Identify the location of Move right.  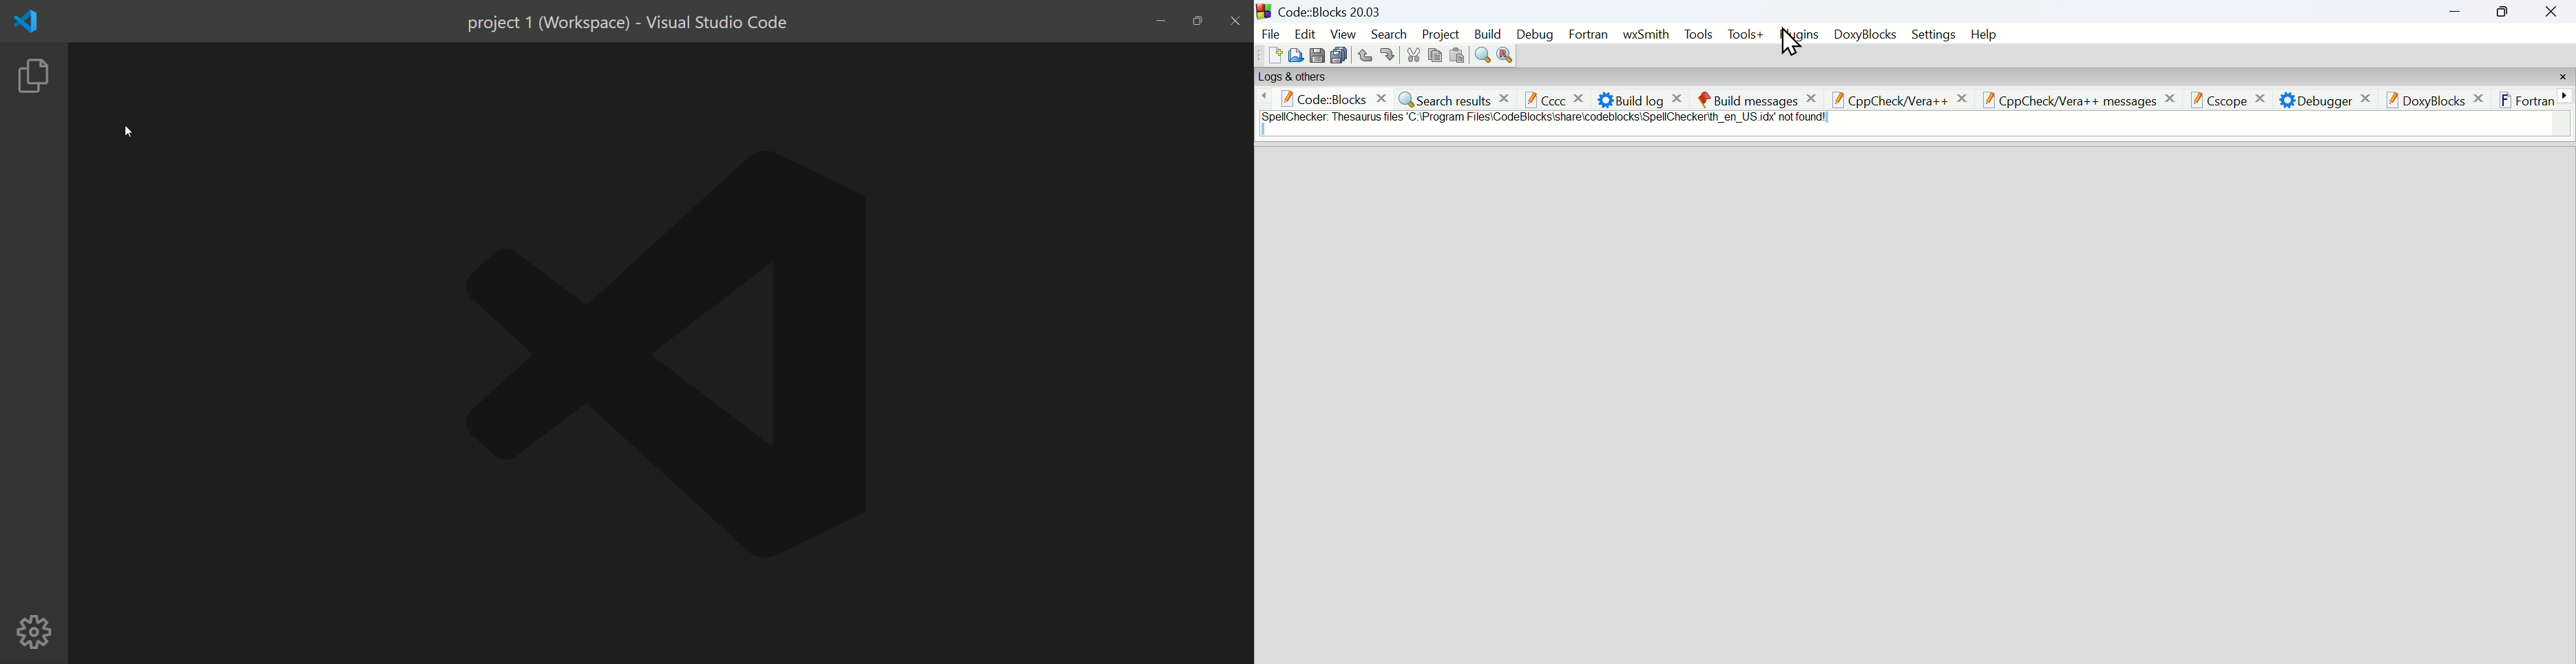
(2567, 95).